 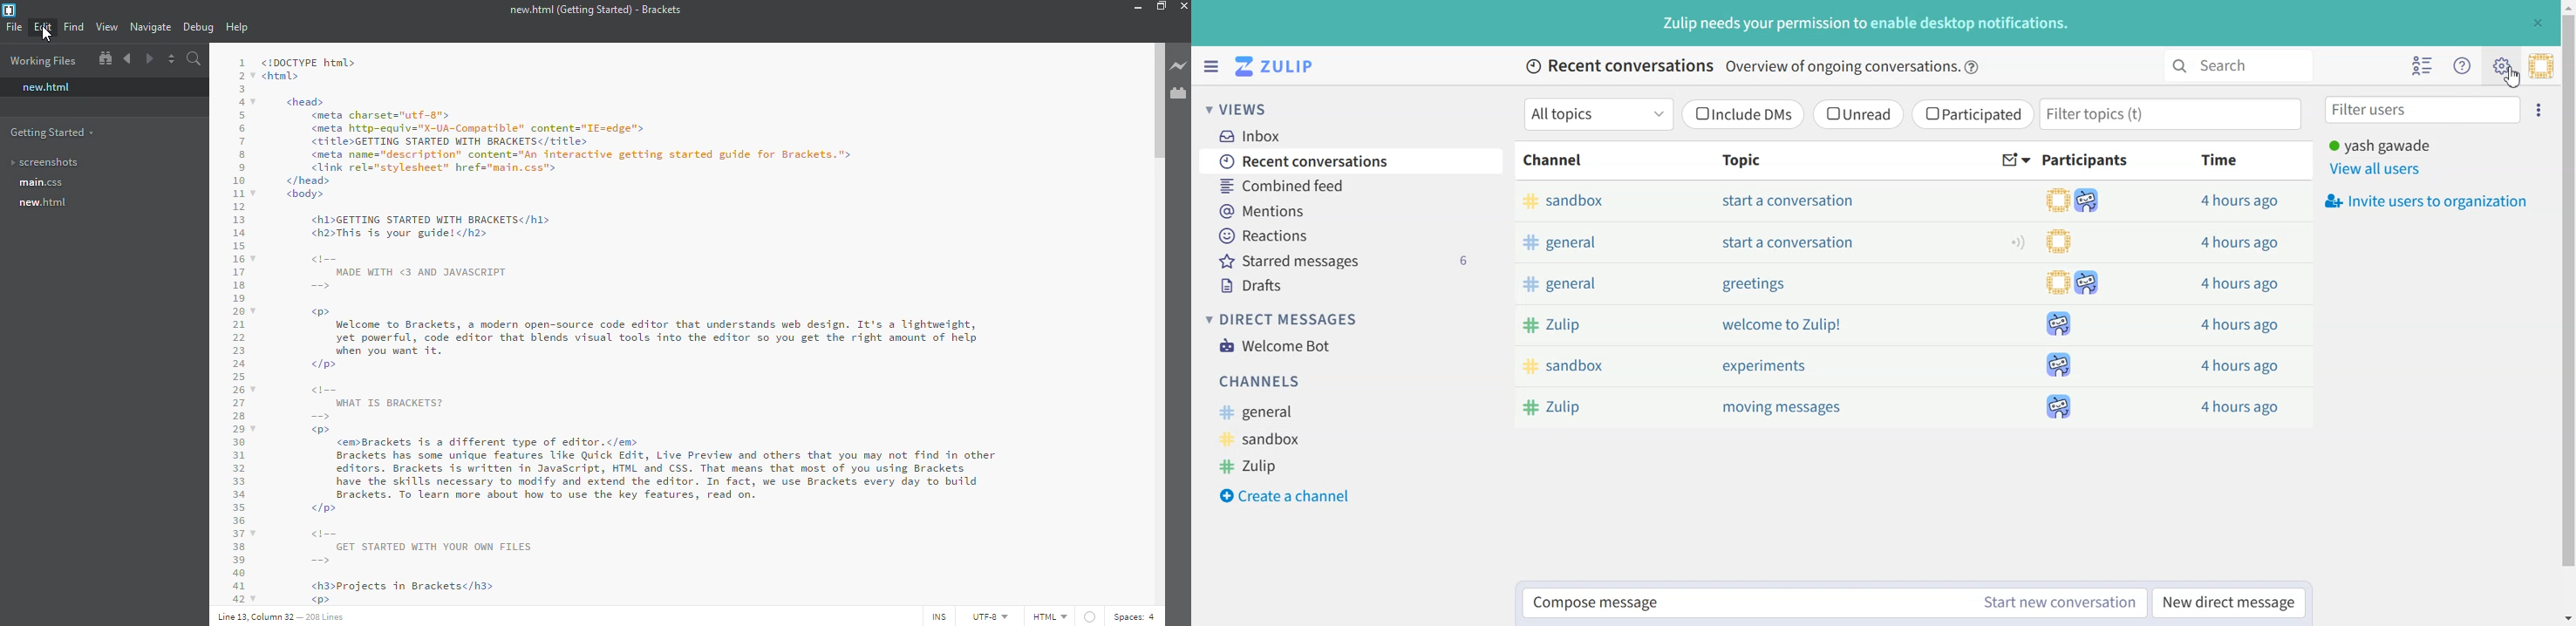 I want to click on Participated, so click(x=1972, y=115).